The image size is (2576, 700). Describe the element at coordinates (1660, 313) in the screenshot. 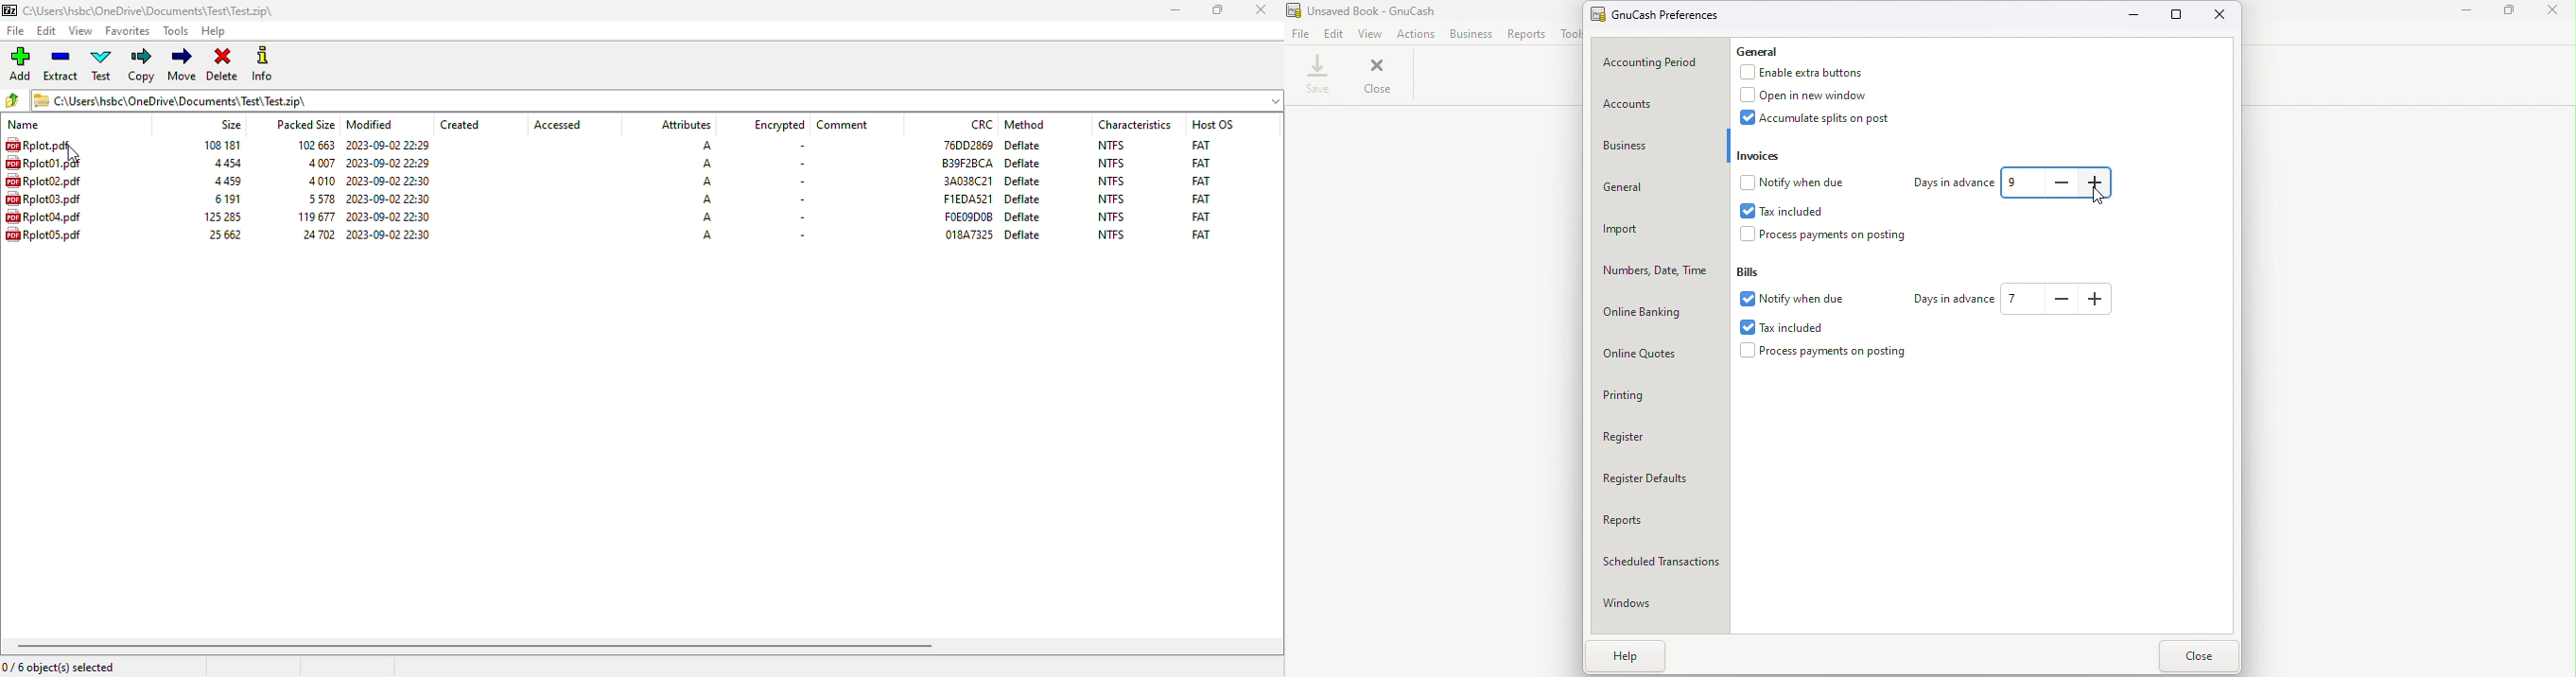

I see `Online banking` at that location.